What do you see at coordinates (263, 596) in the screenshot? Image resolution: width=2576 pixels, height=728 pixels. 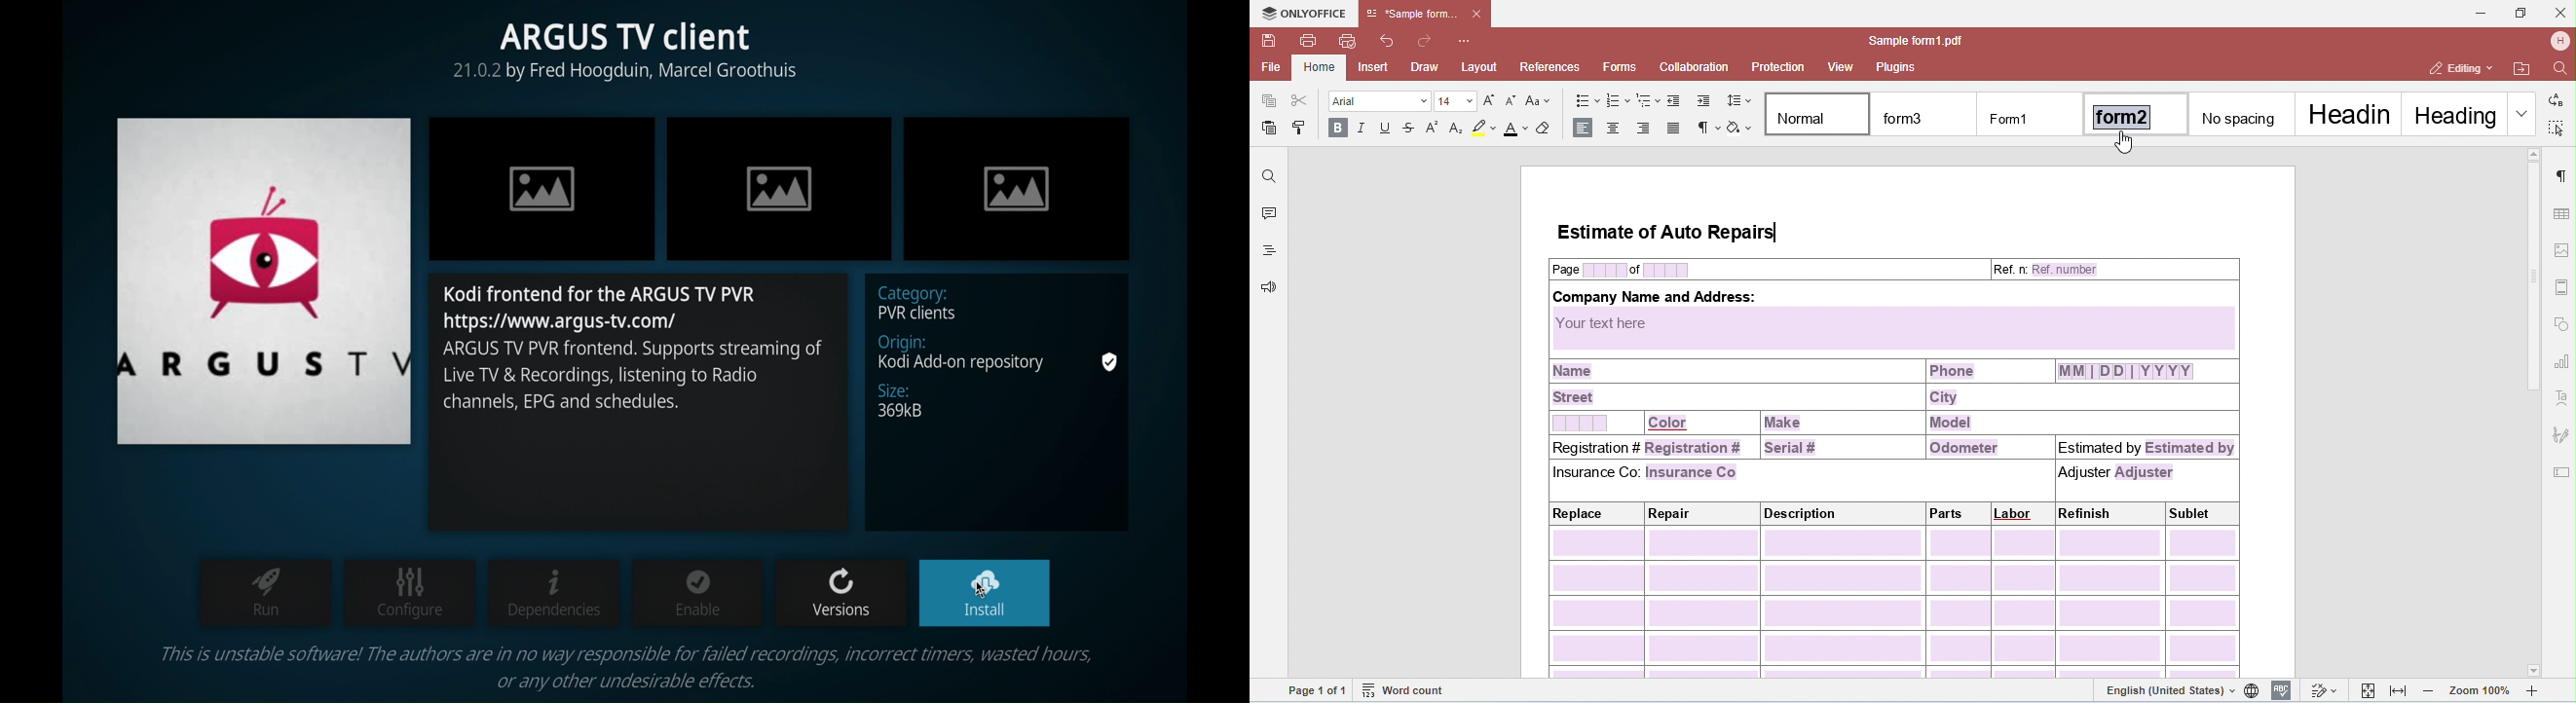 I see `Run` at bounding box center [263, 596].